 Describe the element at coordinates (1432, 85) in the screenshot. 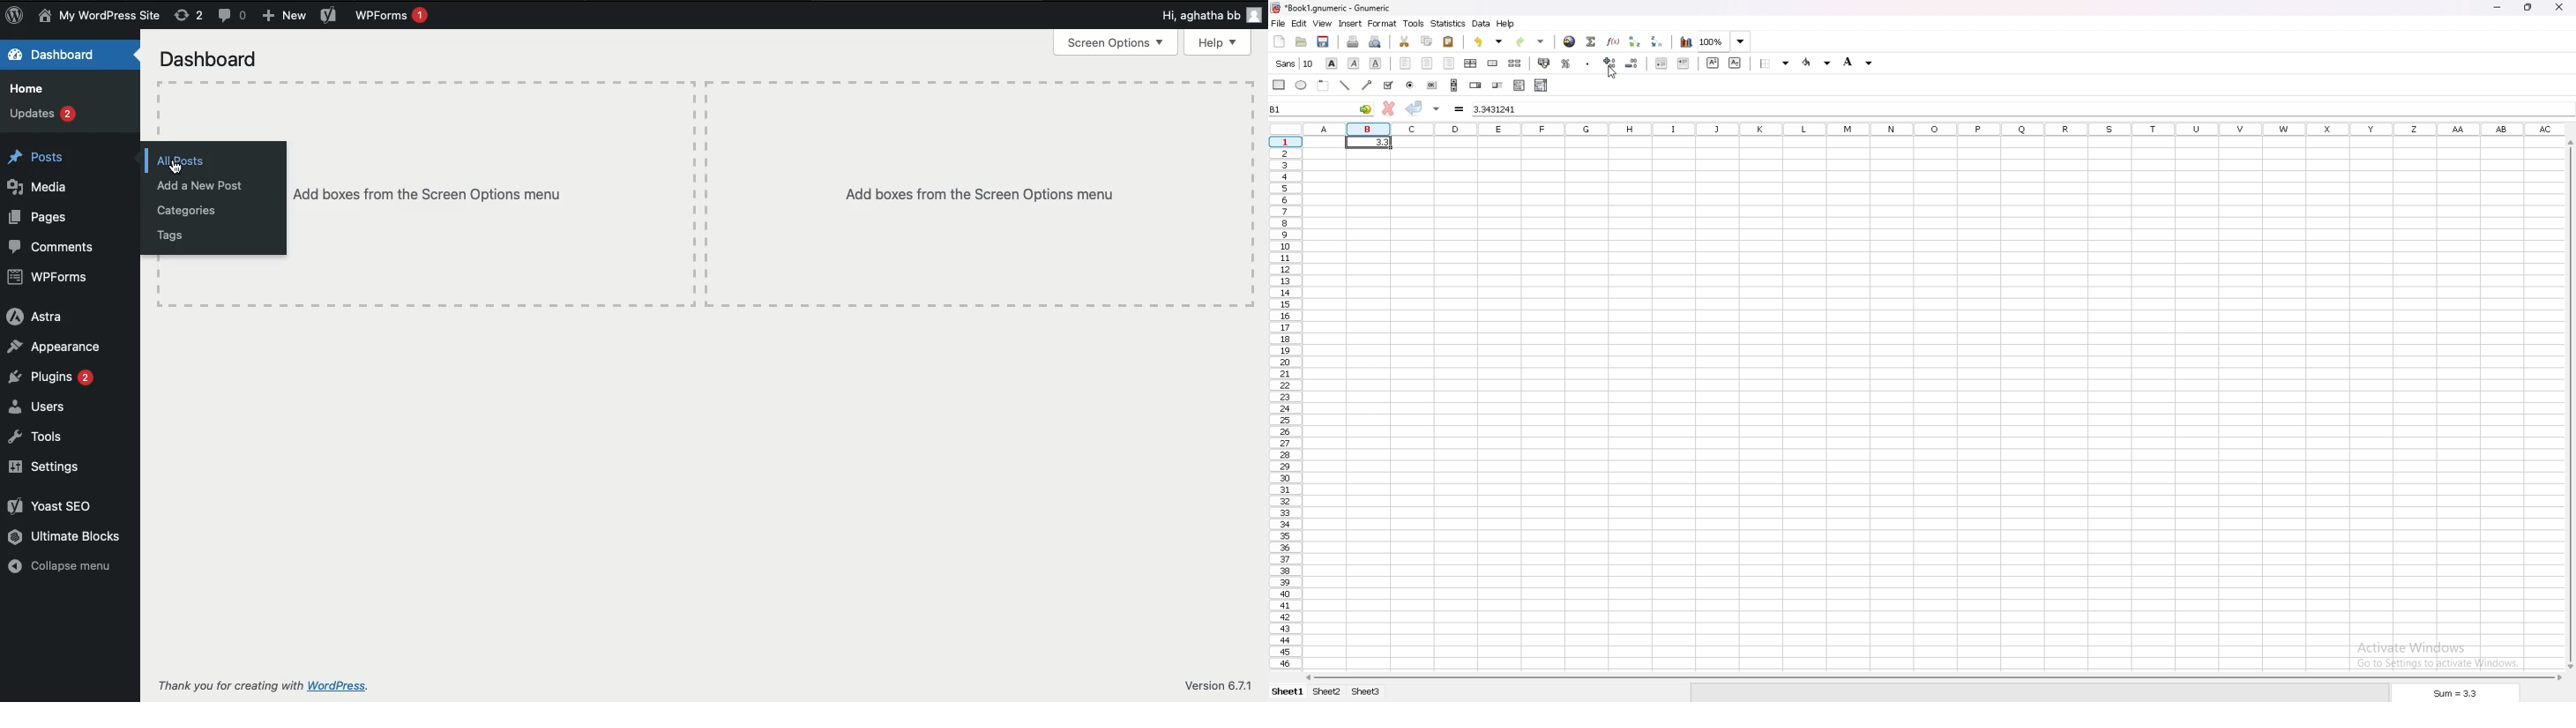

I see `button` at that location.